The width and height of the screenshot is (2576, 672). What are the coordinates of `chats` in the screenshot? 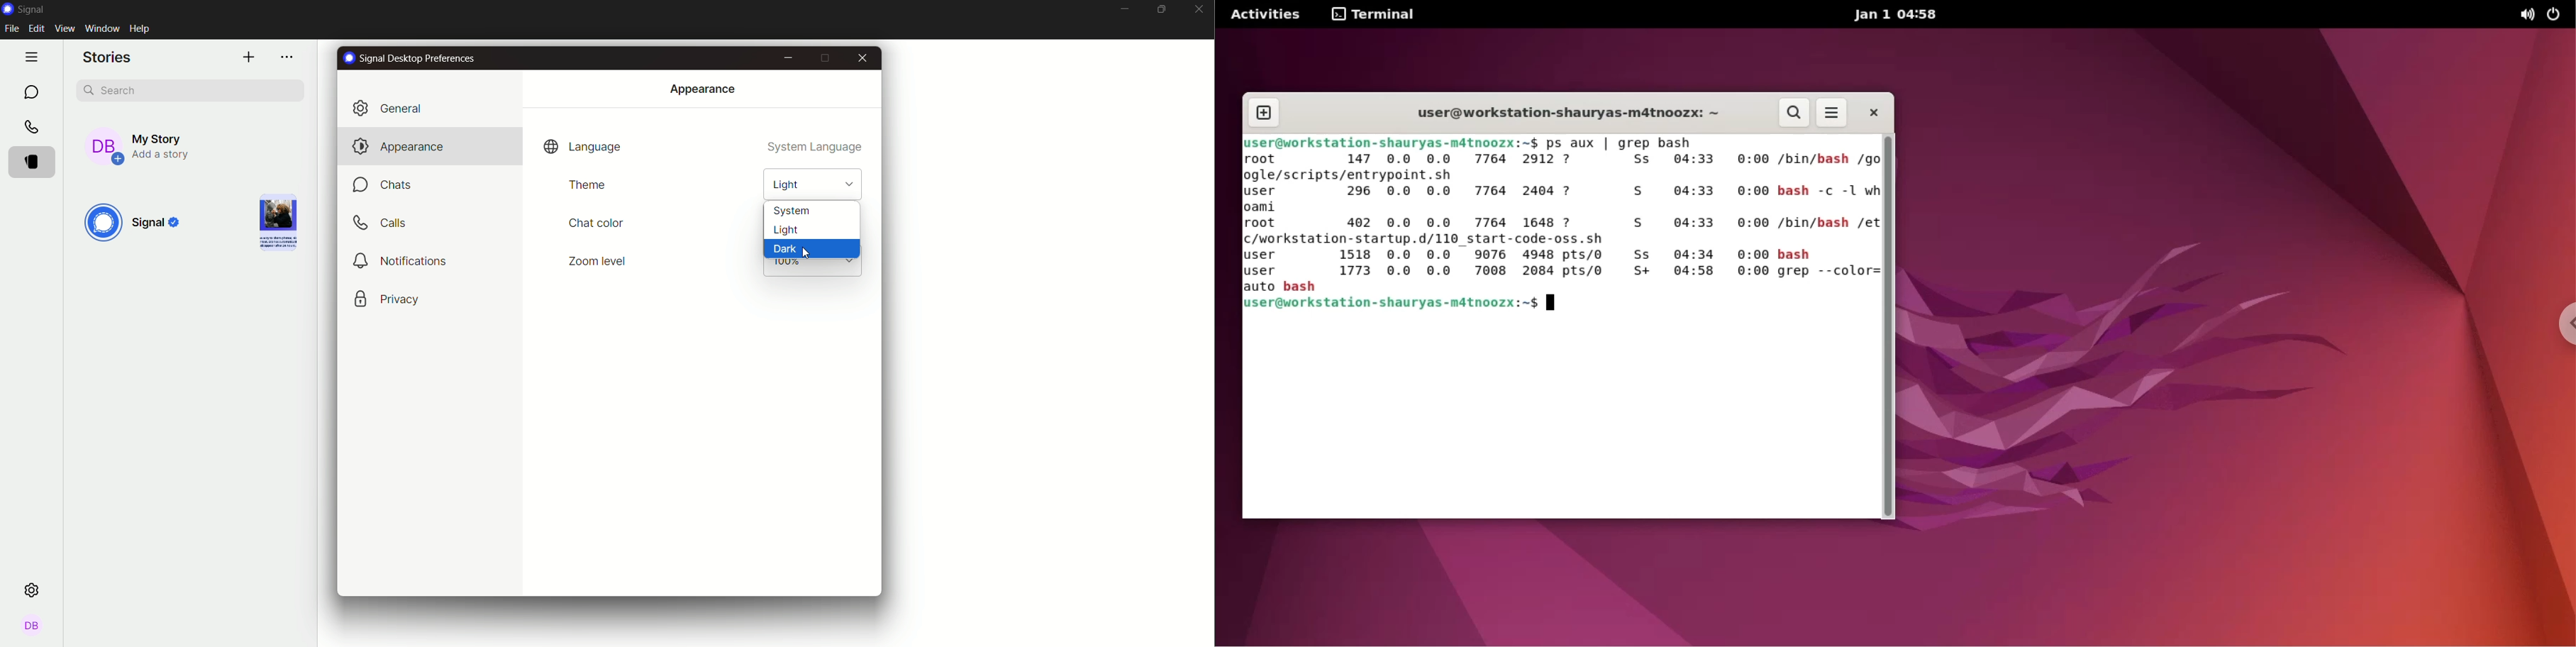 It's located at (387, 186).